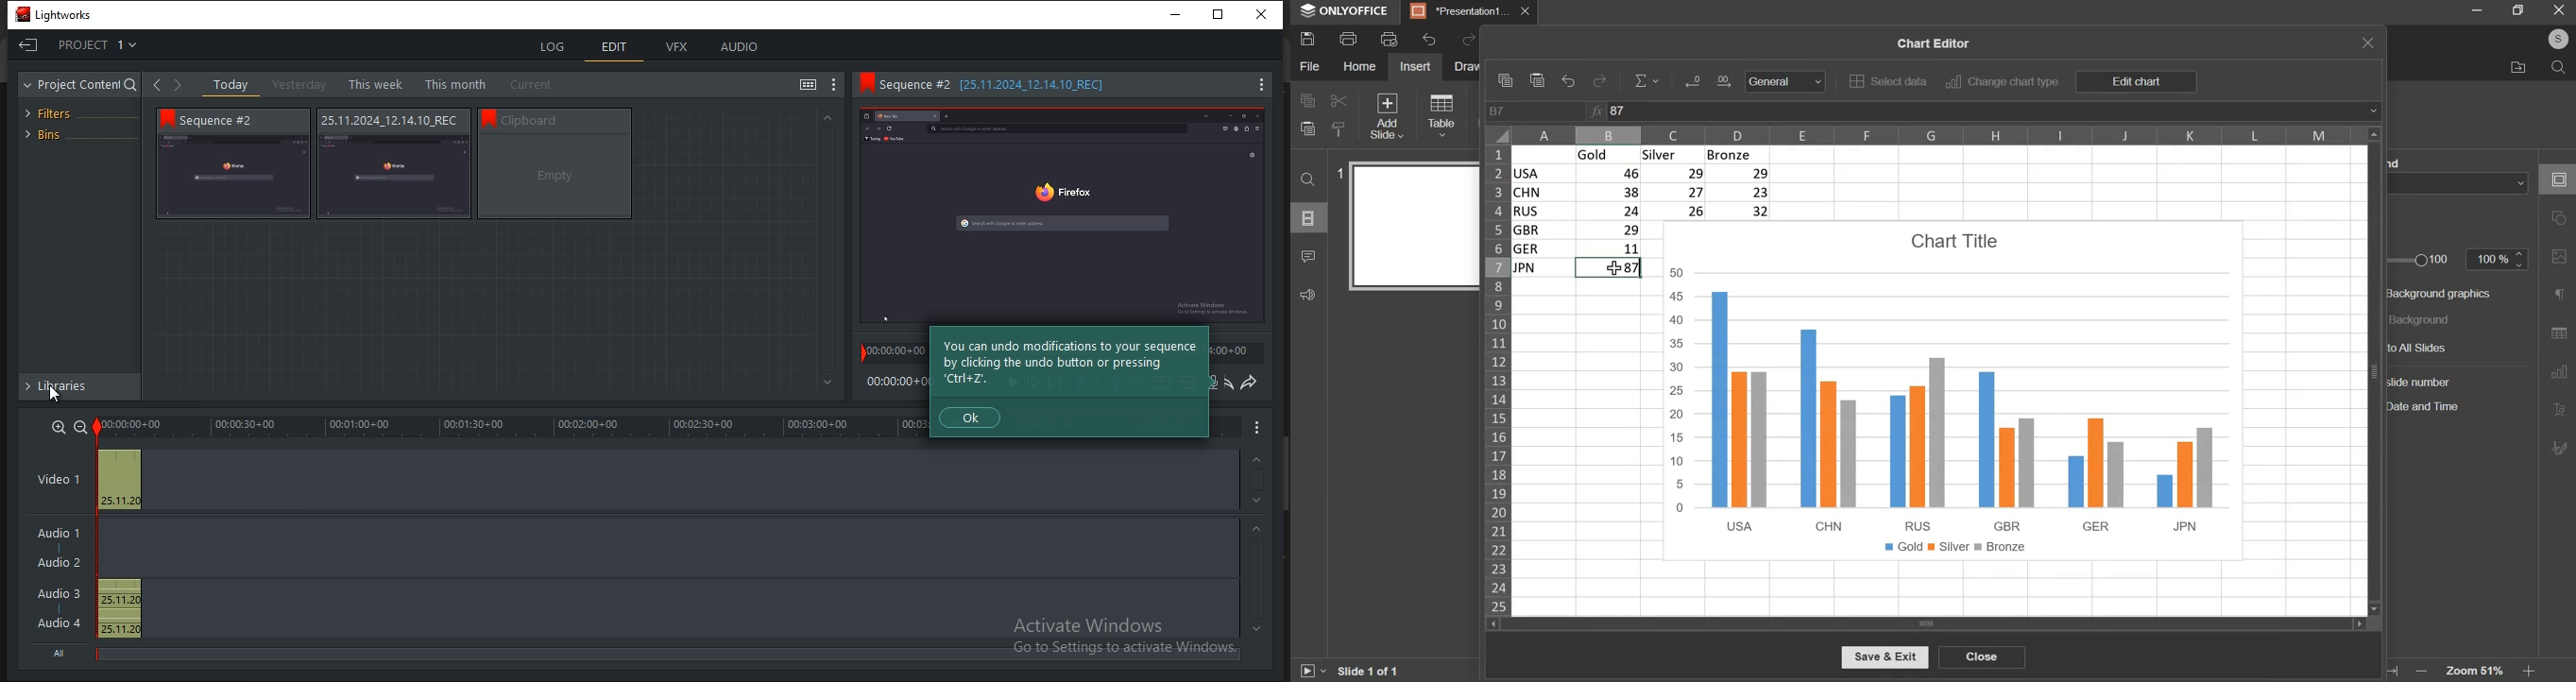 This screenshot has width=2576, height=700. I want to click on slide number, so click(2422, 381).